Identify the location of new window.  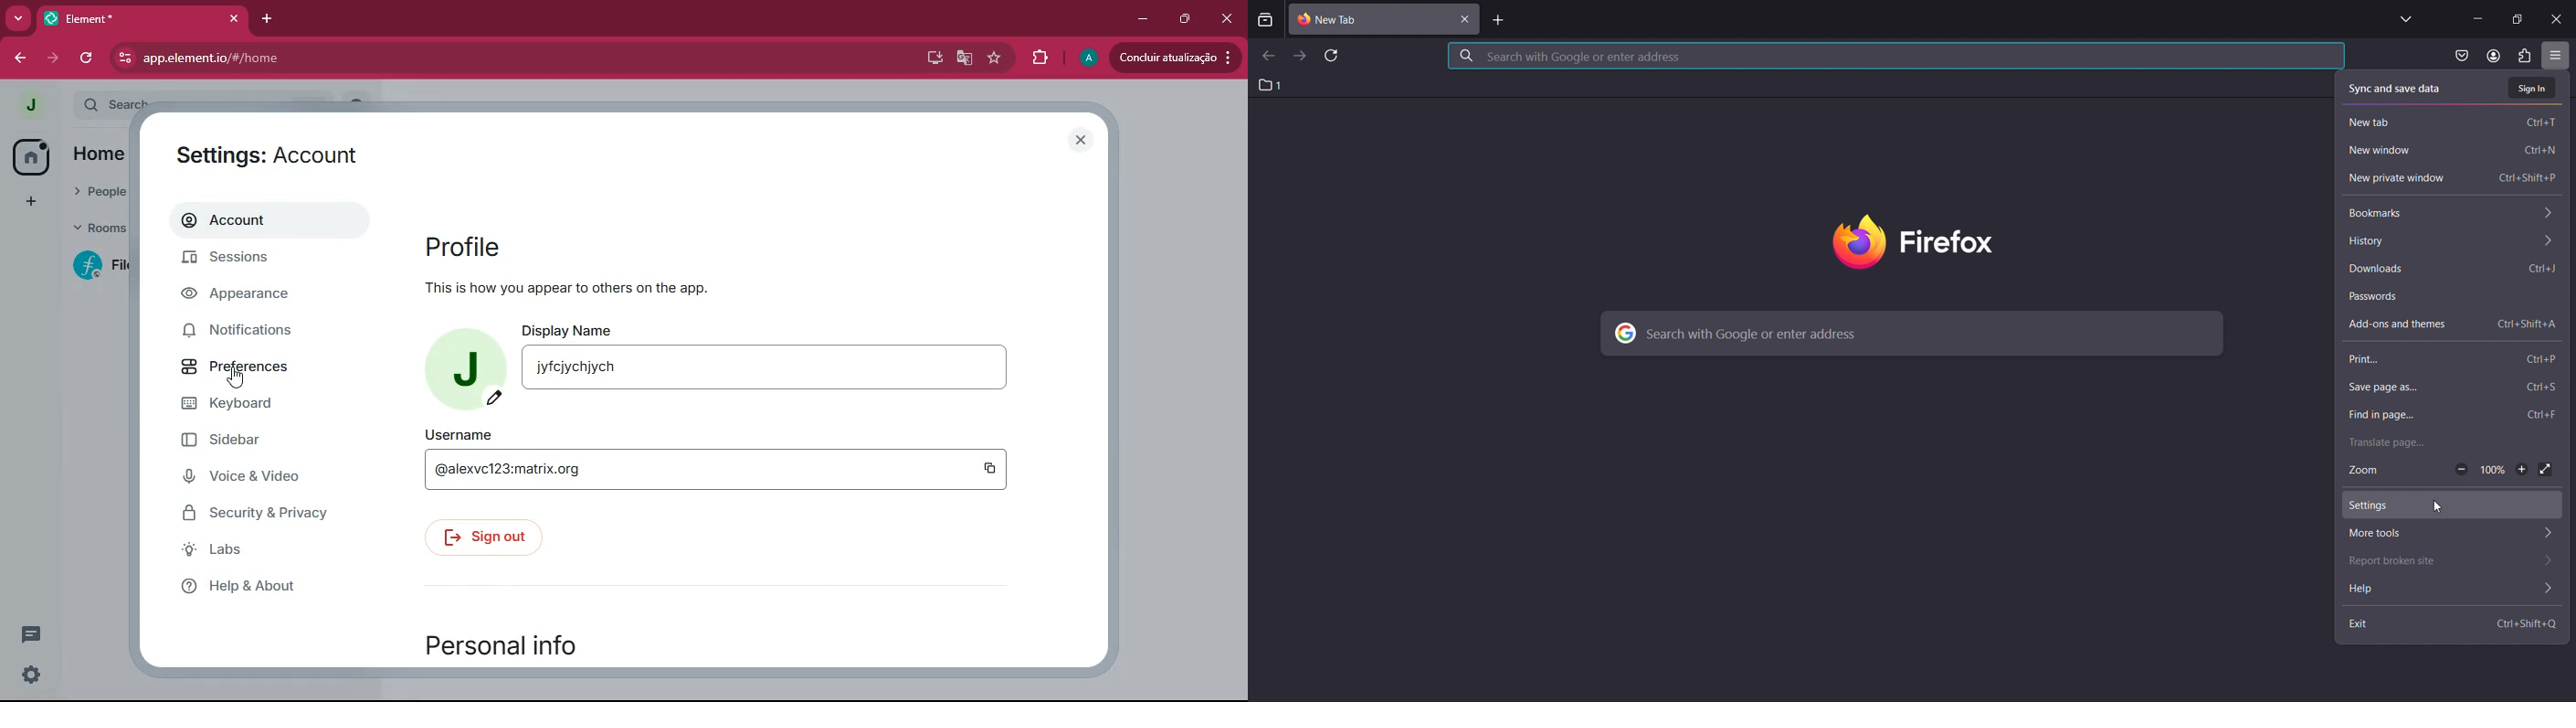
(2451, 148).